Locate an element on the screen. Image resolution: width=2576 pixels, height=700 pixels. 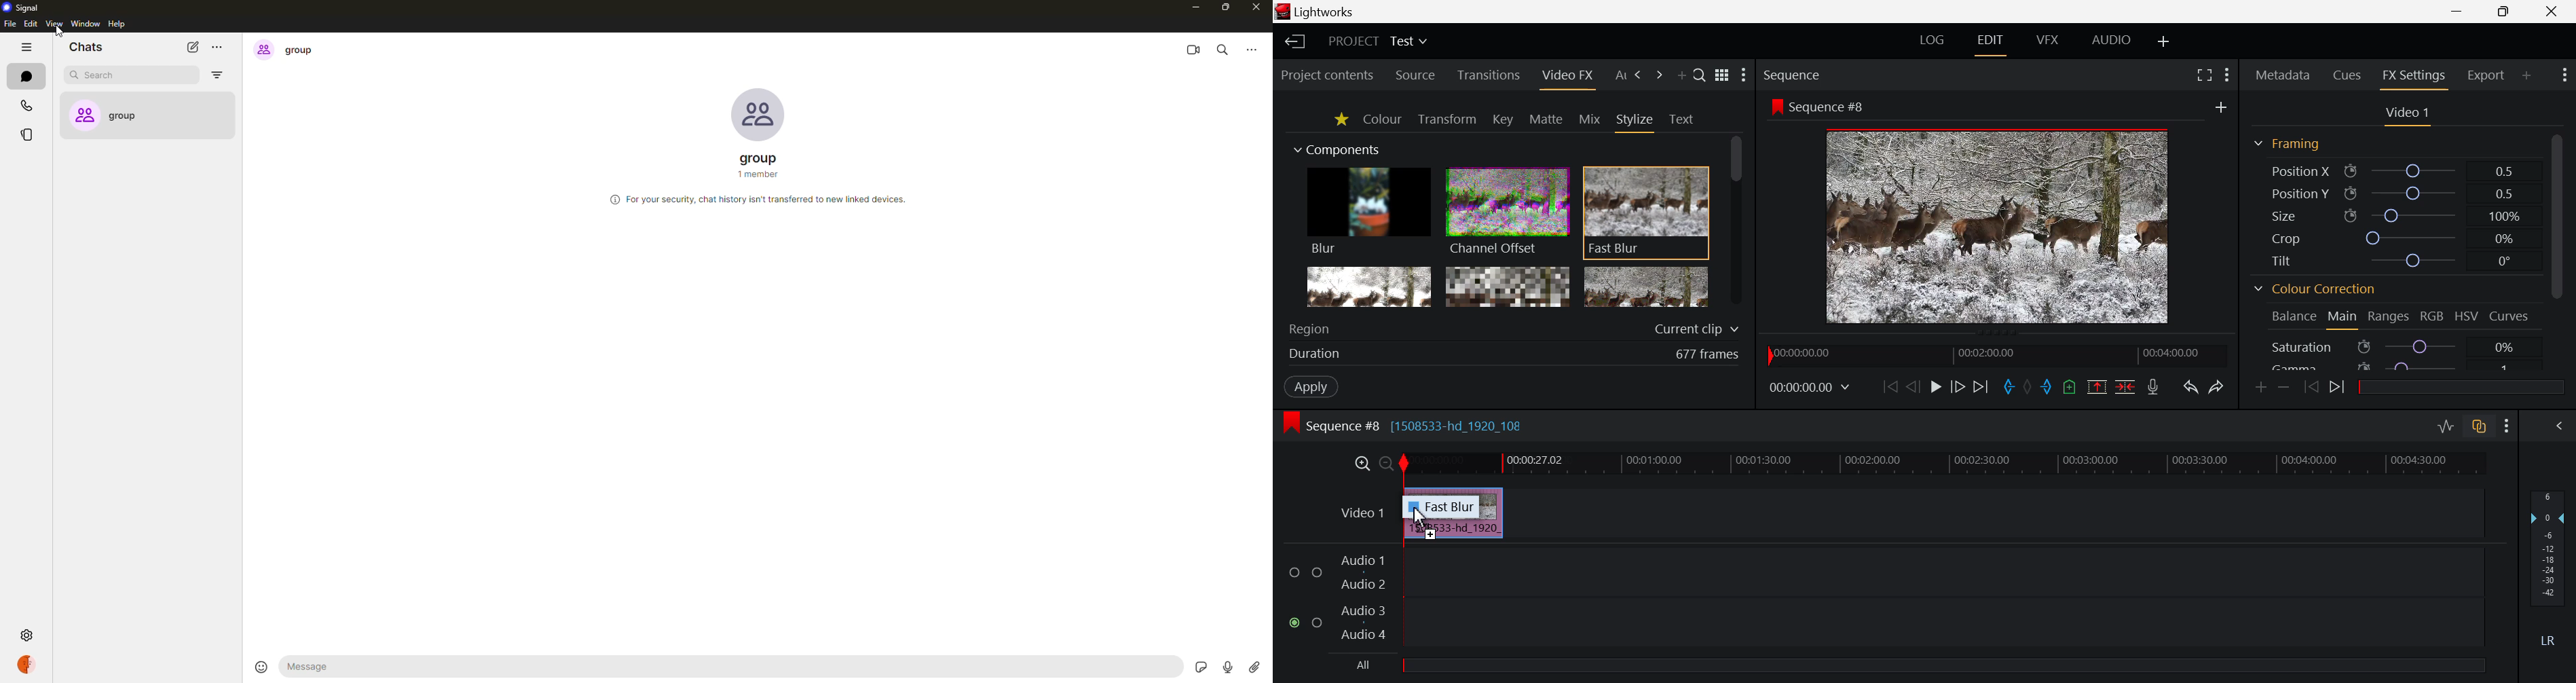
Record Voiceover is located at coordinates (2153, 389).